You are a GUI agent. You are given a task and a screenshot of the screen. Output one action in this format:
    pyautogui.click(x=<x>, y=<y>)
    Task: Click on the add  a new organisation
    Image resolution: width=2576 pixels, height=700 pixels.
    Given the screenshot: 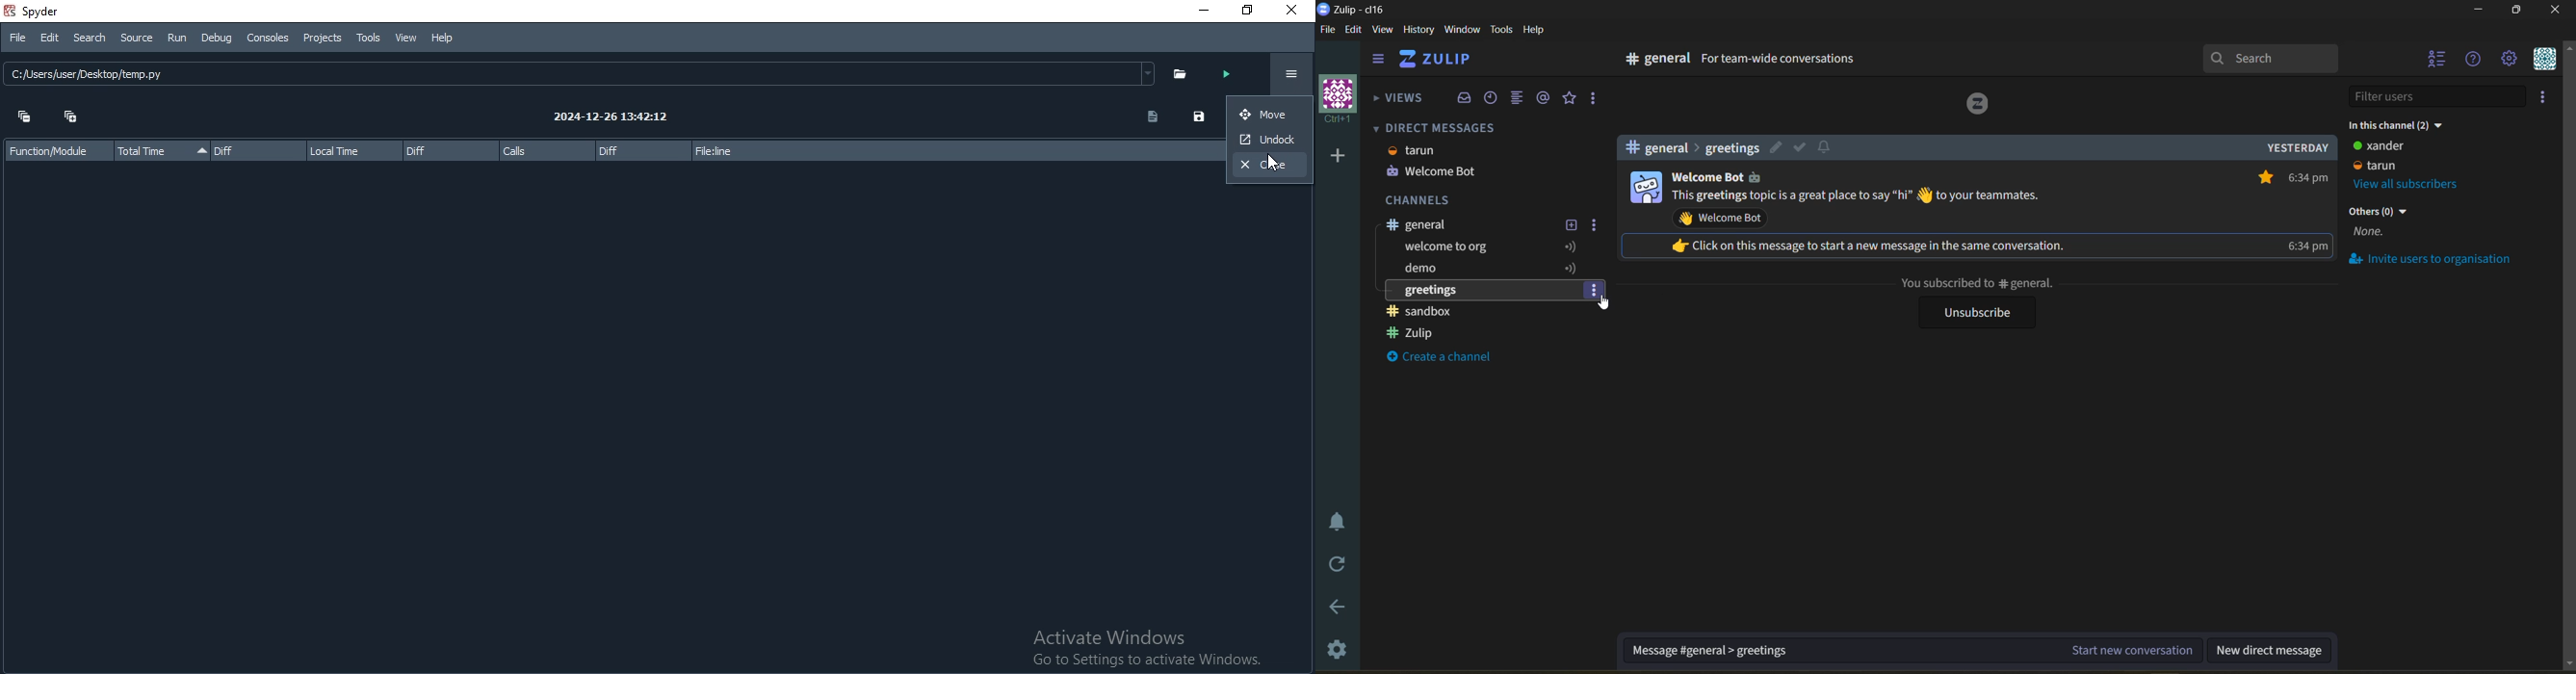 What is the action you would take?
    pyautogui.click(x=1338, y=160)
    